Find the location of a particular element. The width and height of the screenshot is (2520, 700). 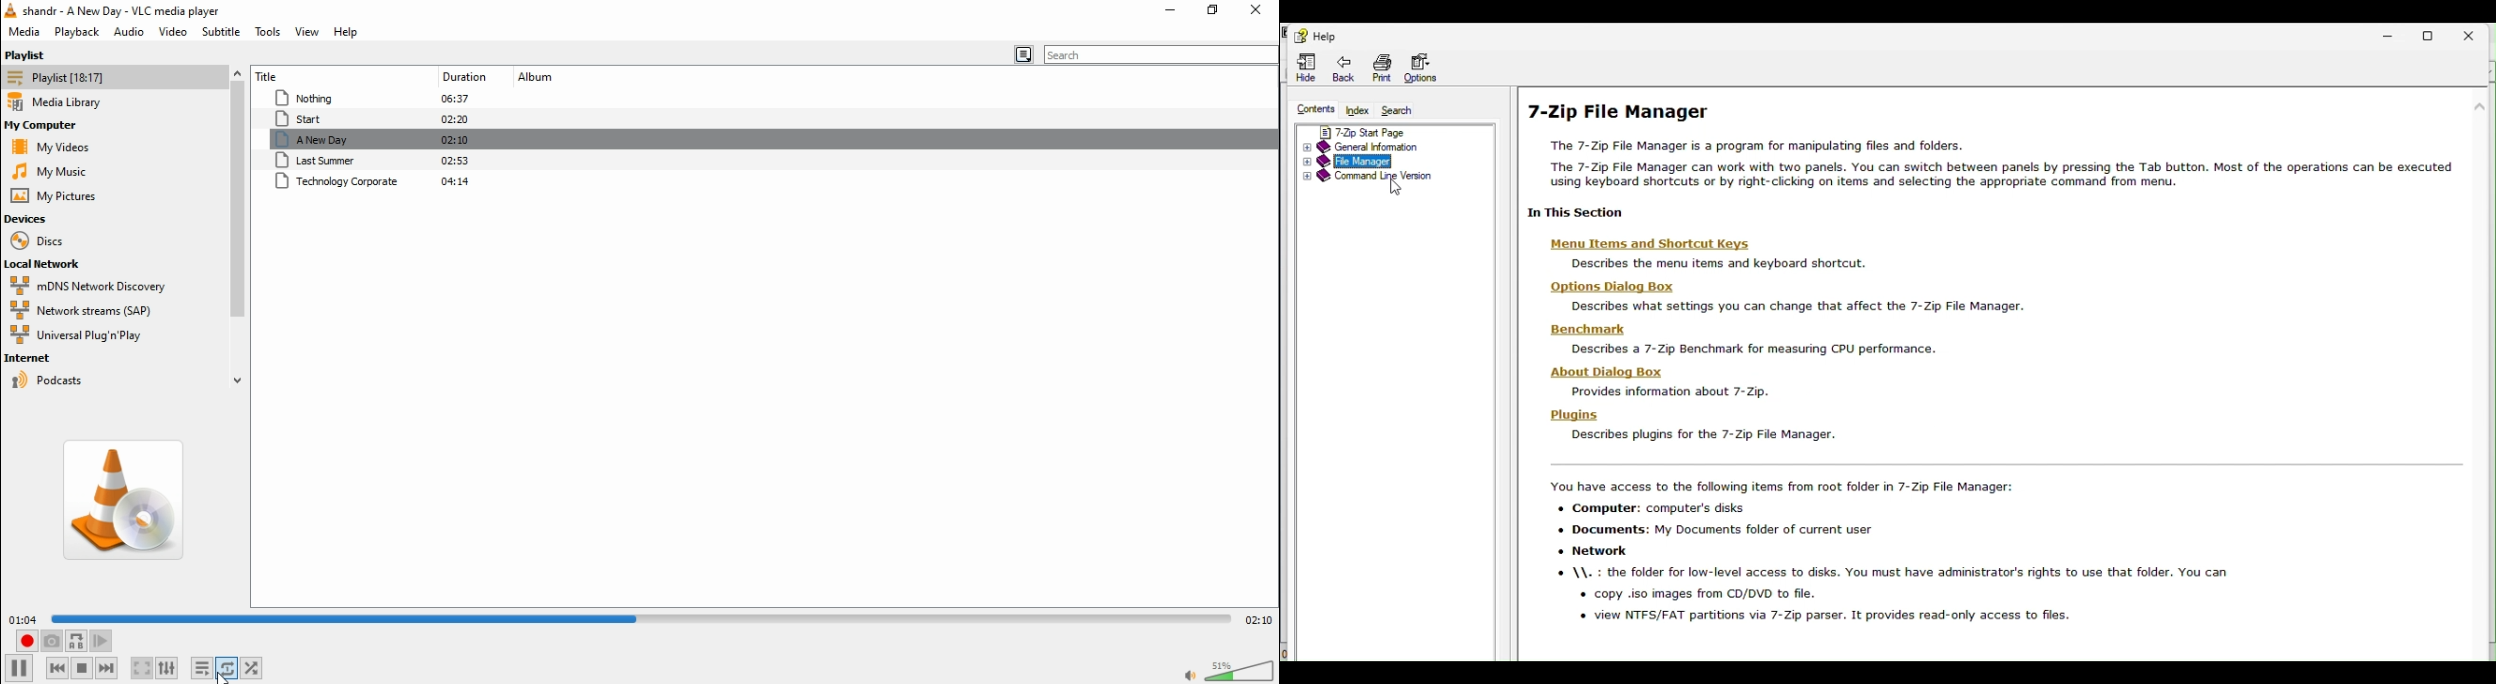

playlist is located at coordinates (61, 77).